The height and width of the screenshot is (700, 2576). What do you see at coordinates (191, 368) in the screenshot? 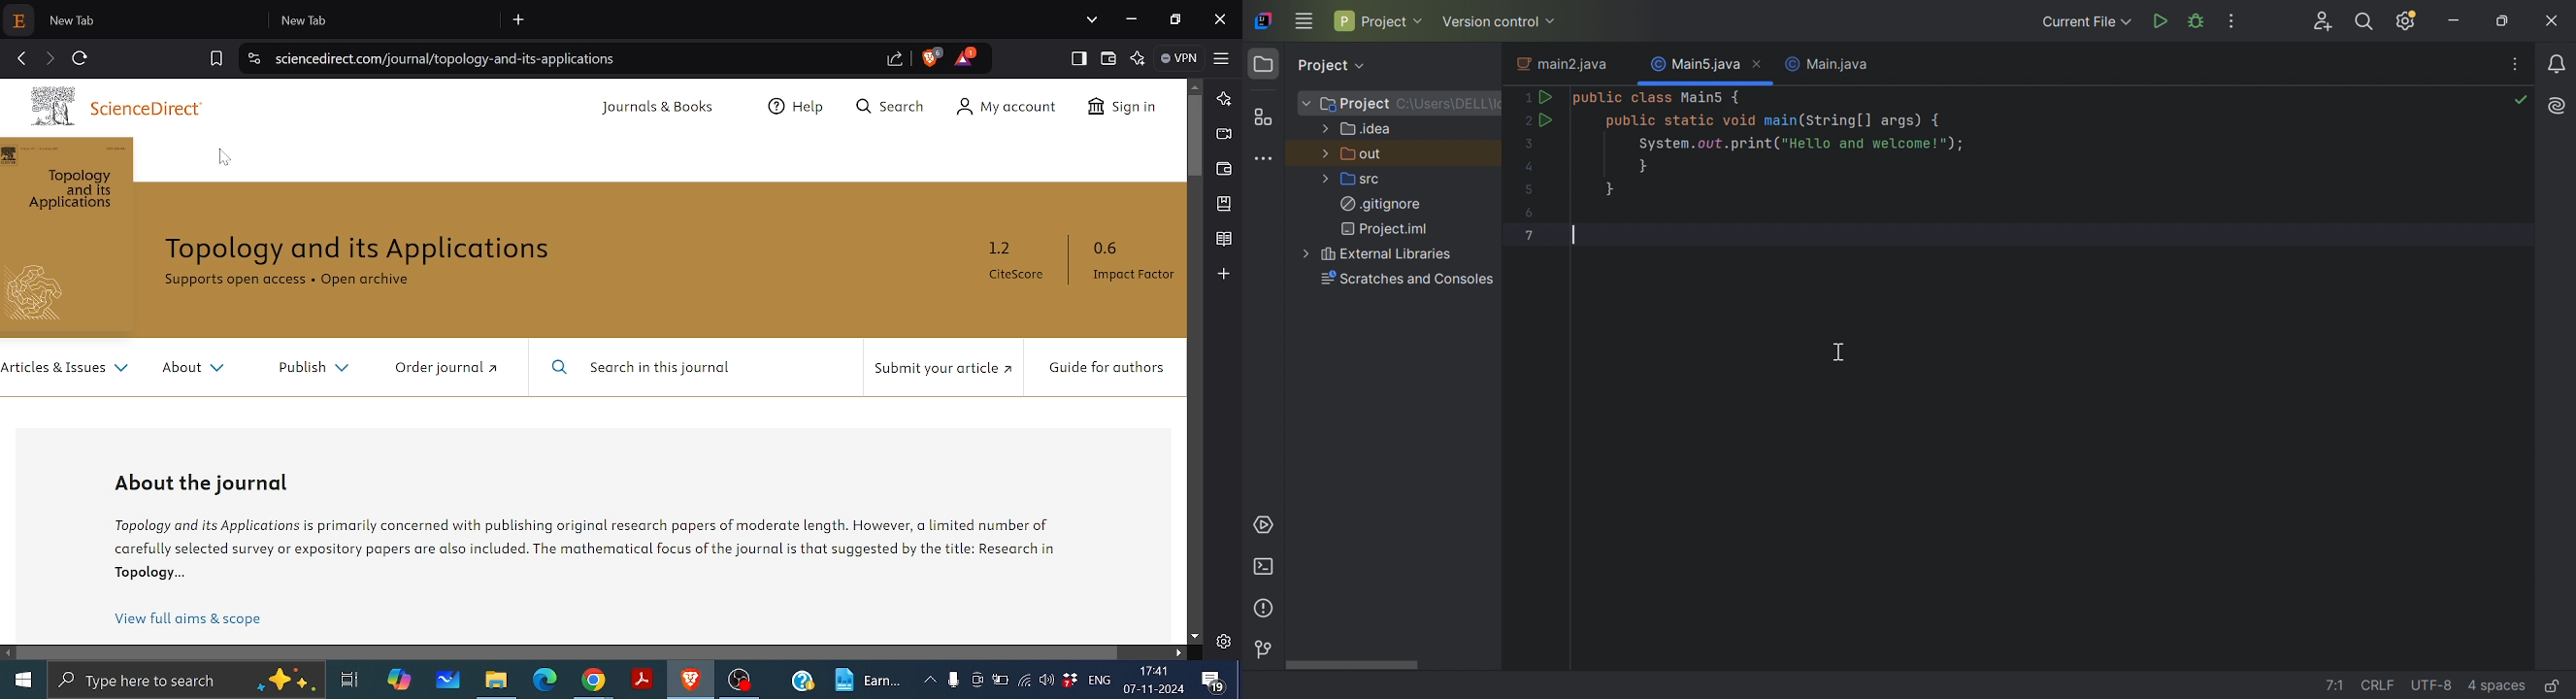
I see `About` at bounding box center [191, 368].